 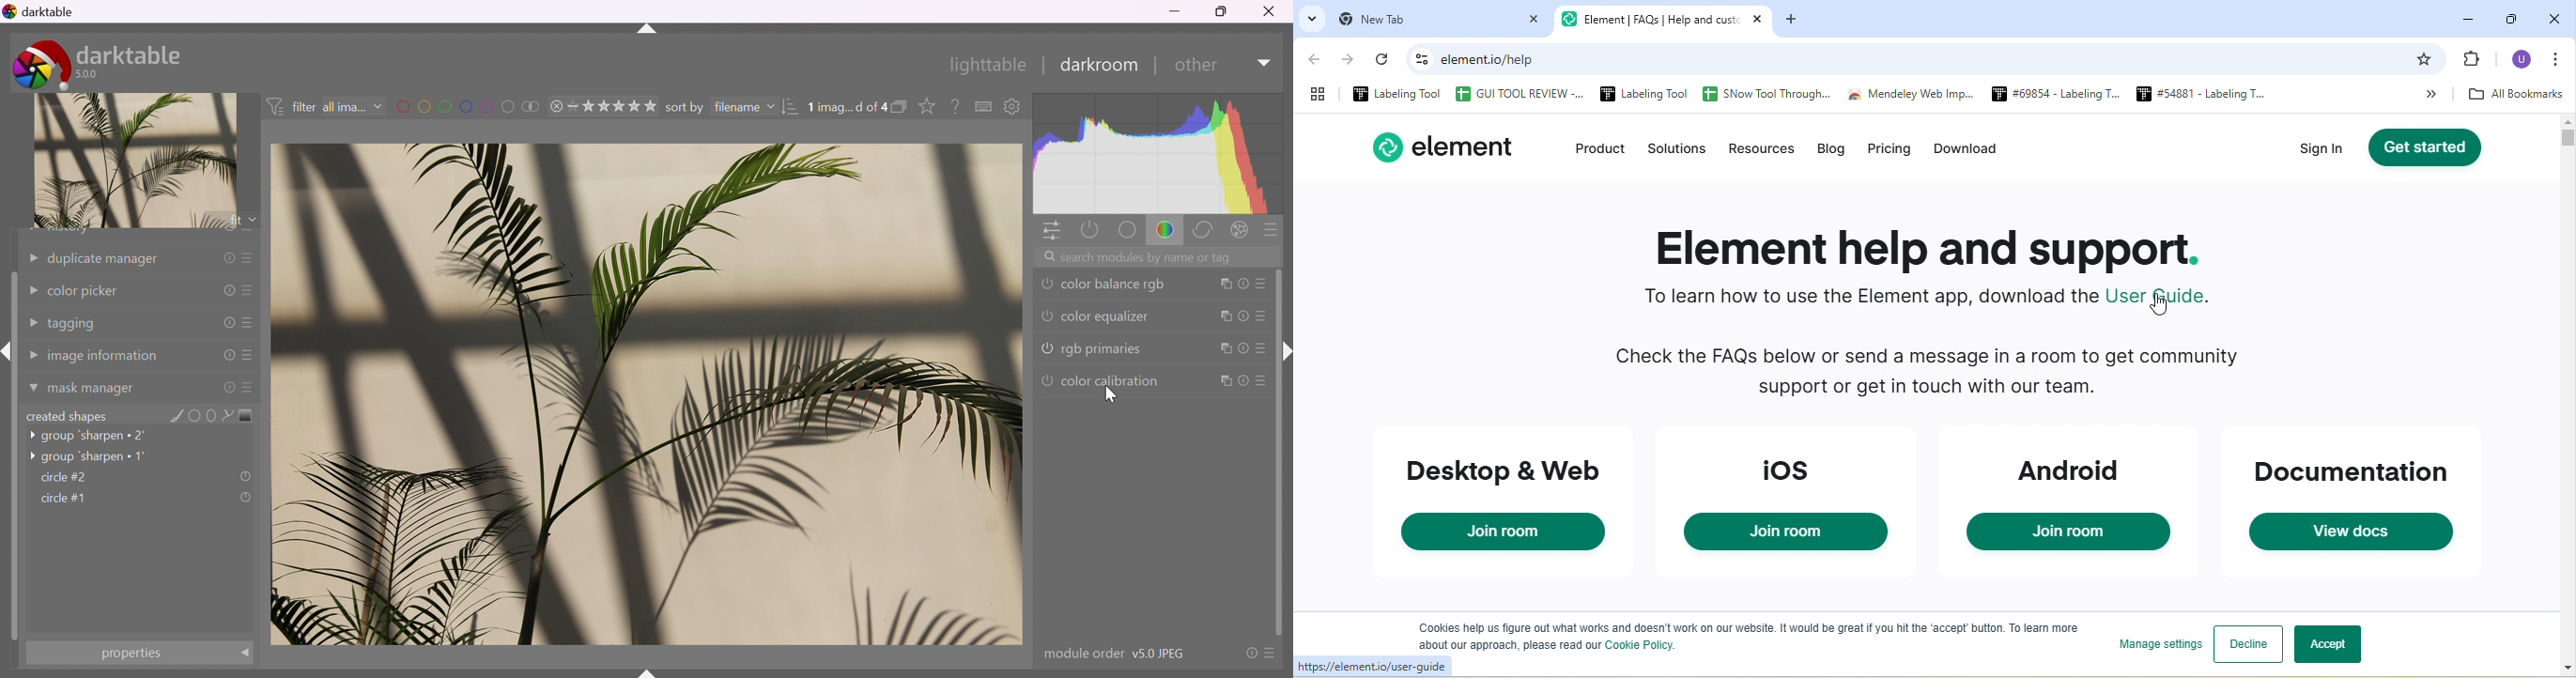 What do you see at coordinates (1384, 63) in the screenshot?
I see `reload the page` at bounding box center [1384, 63].